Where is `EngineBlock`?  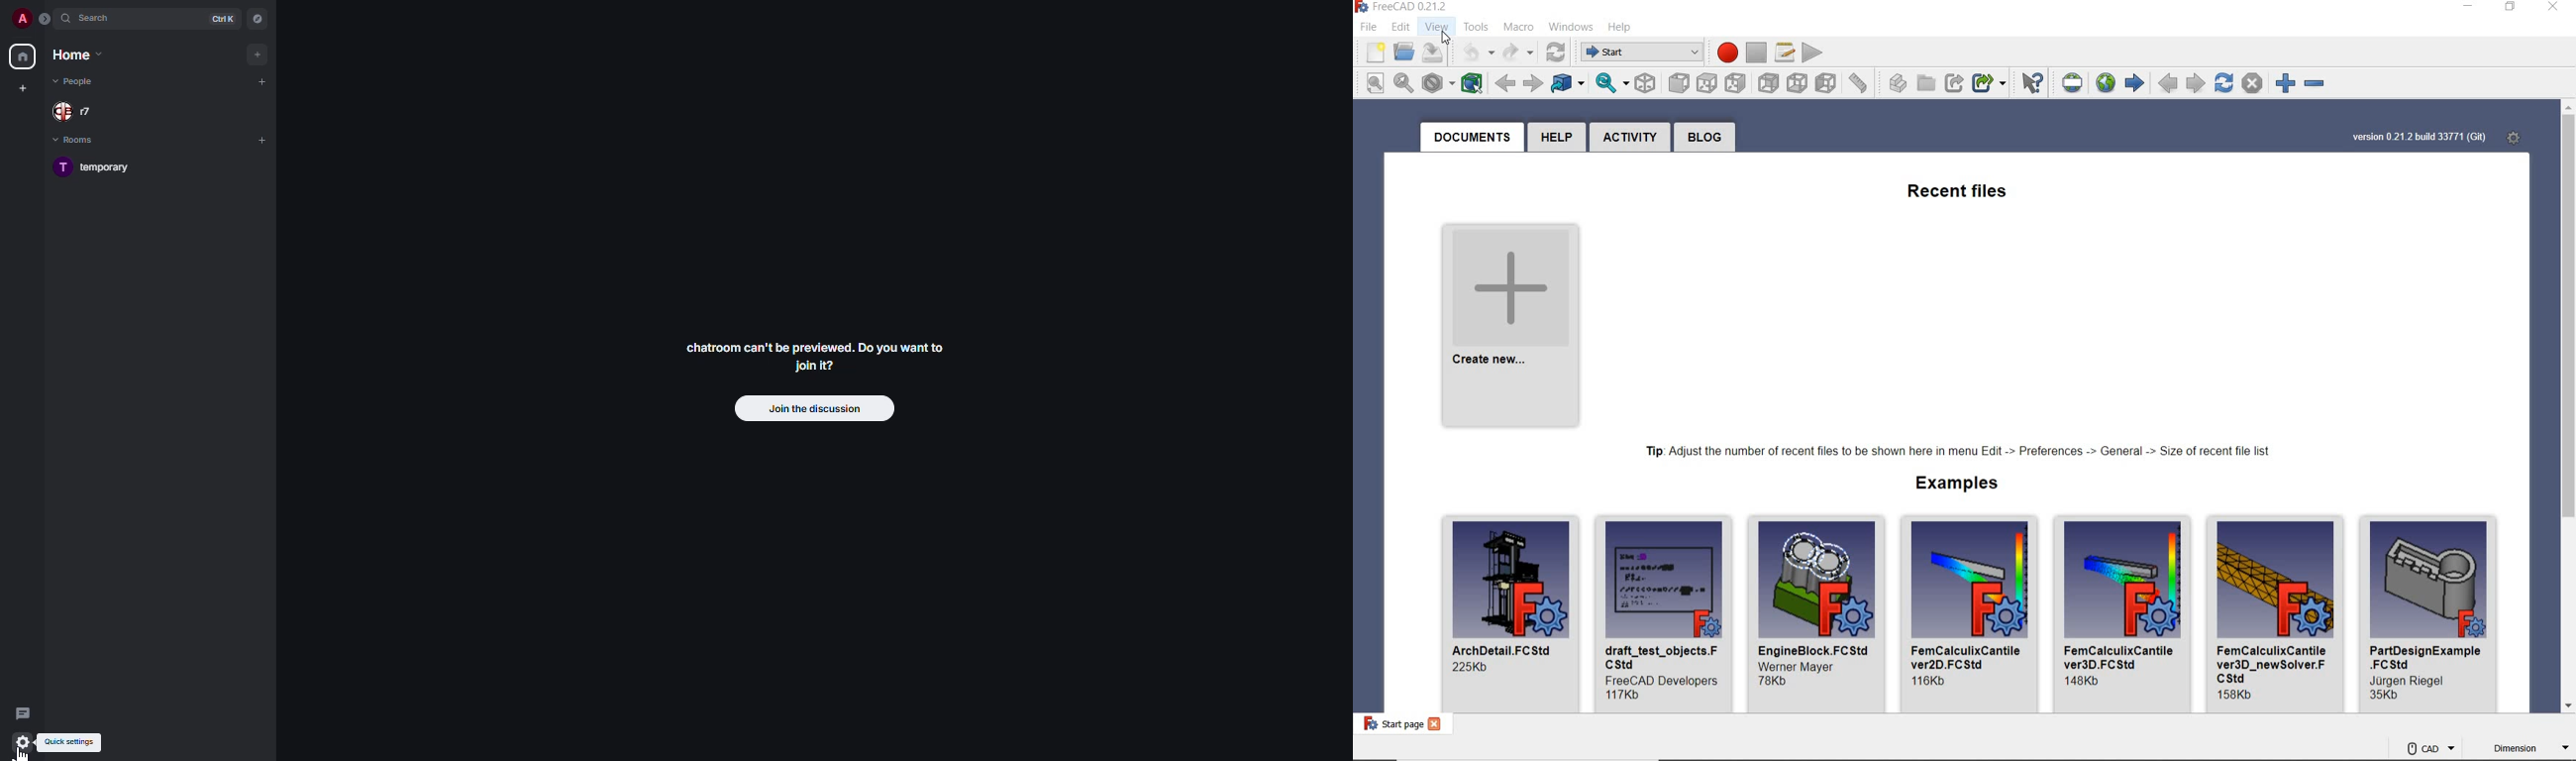 EngineBlock is located at coordinates (1816, 614).